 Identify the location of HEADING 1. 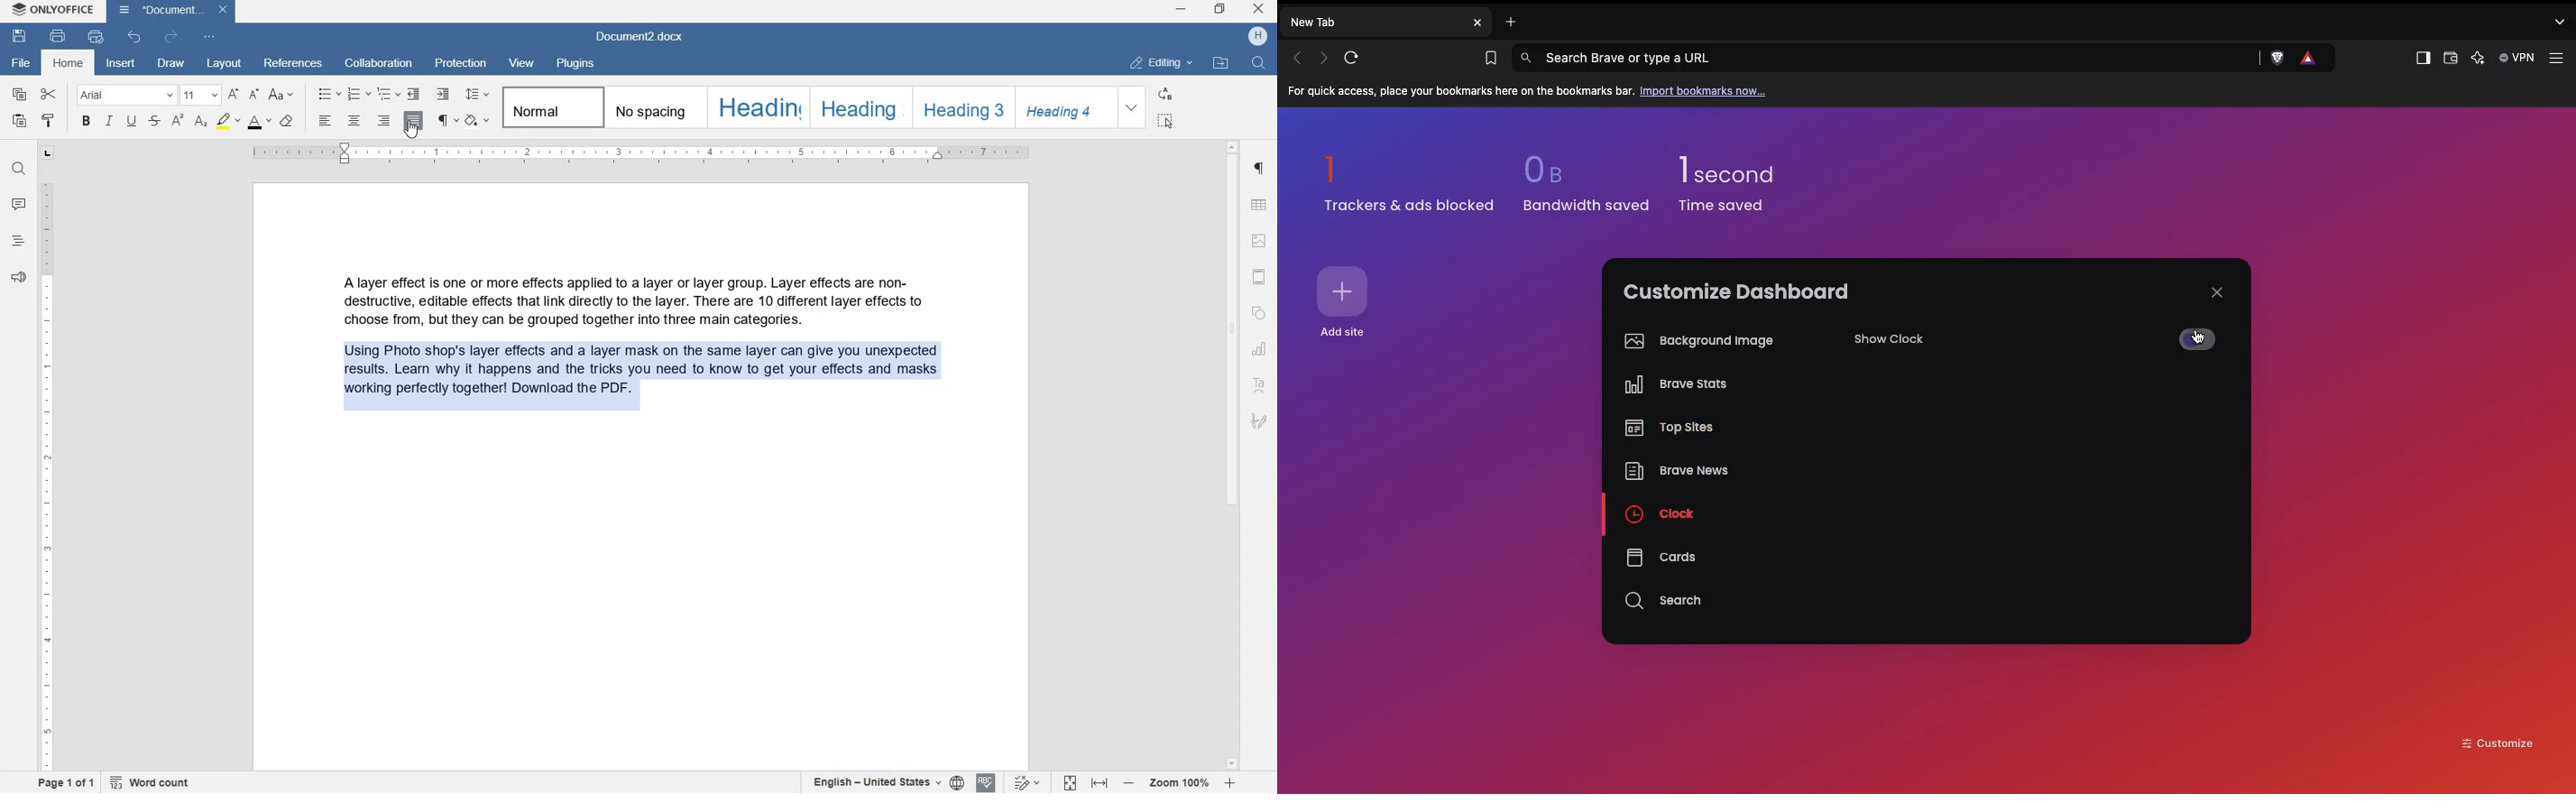
(756, 108).